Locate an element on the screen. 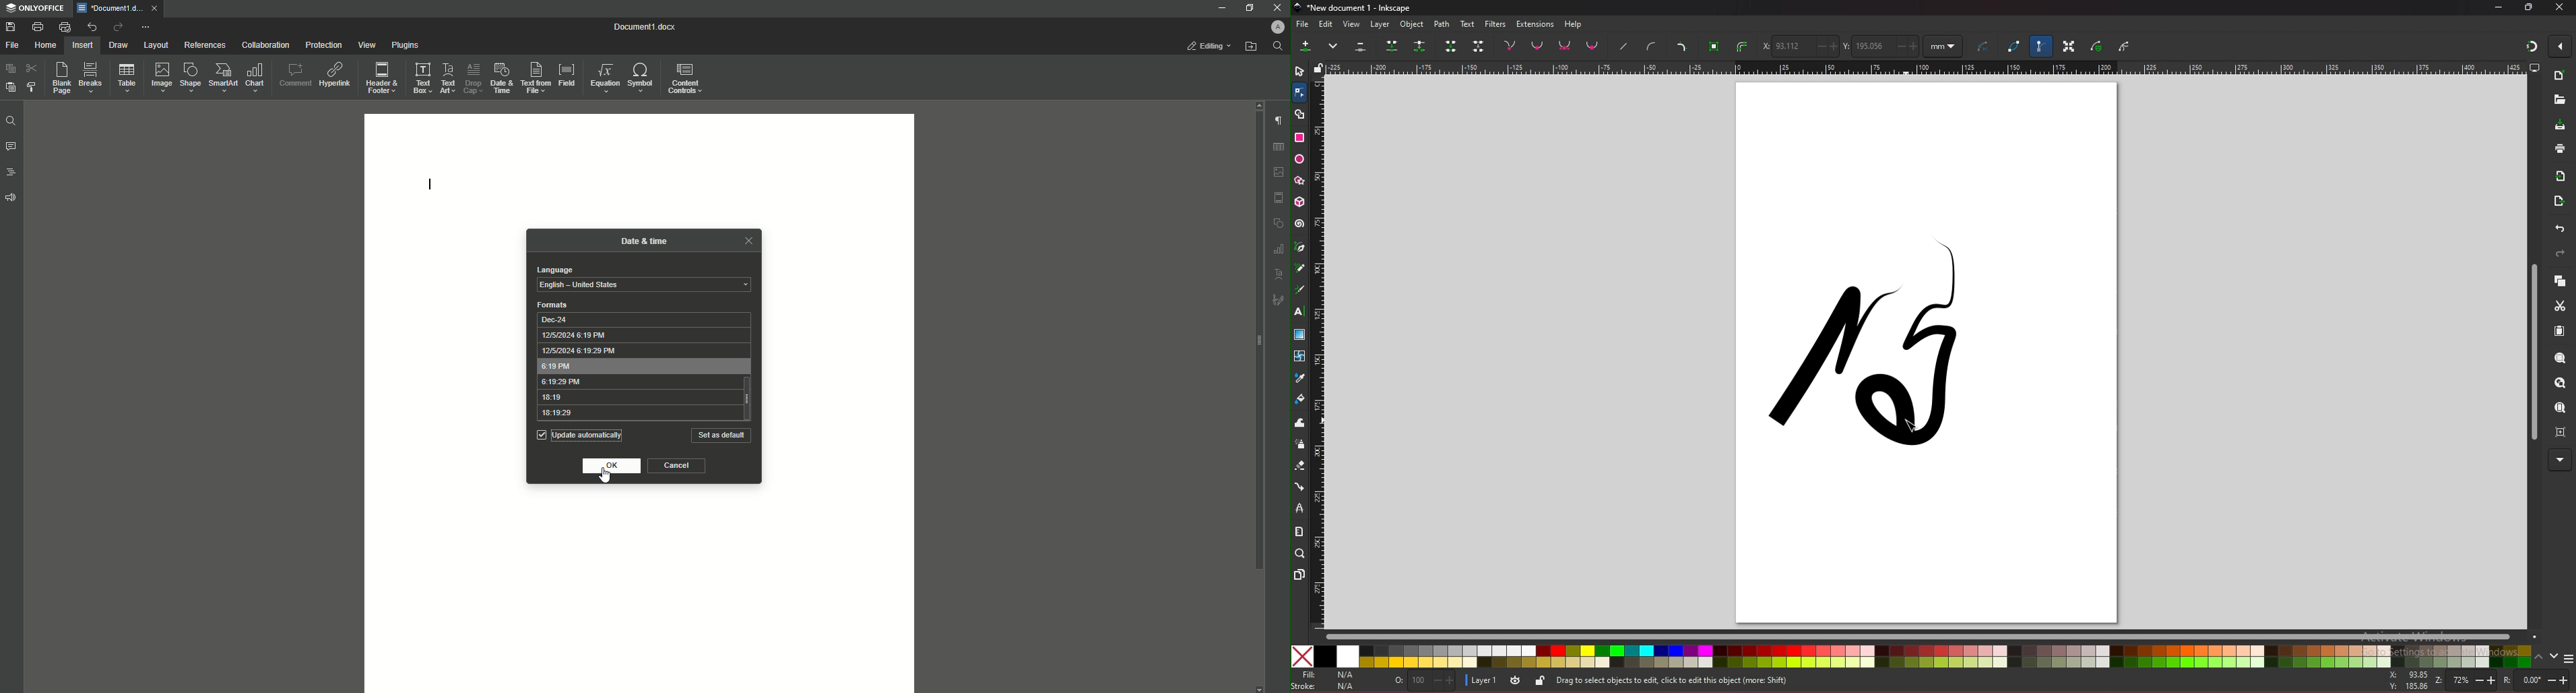 This screenshot has height=700, width=2576. text is located at coordinates (1299, 311).